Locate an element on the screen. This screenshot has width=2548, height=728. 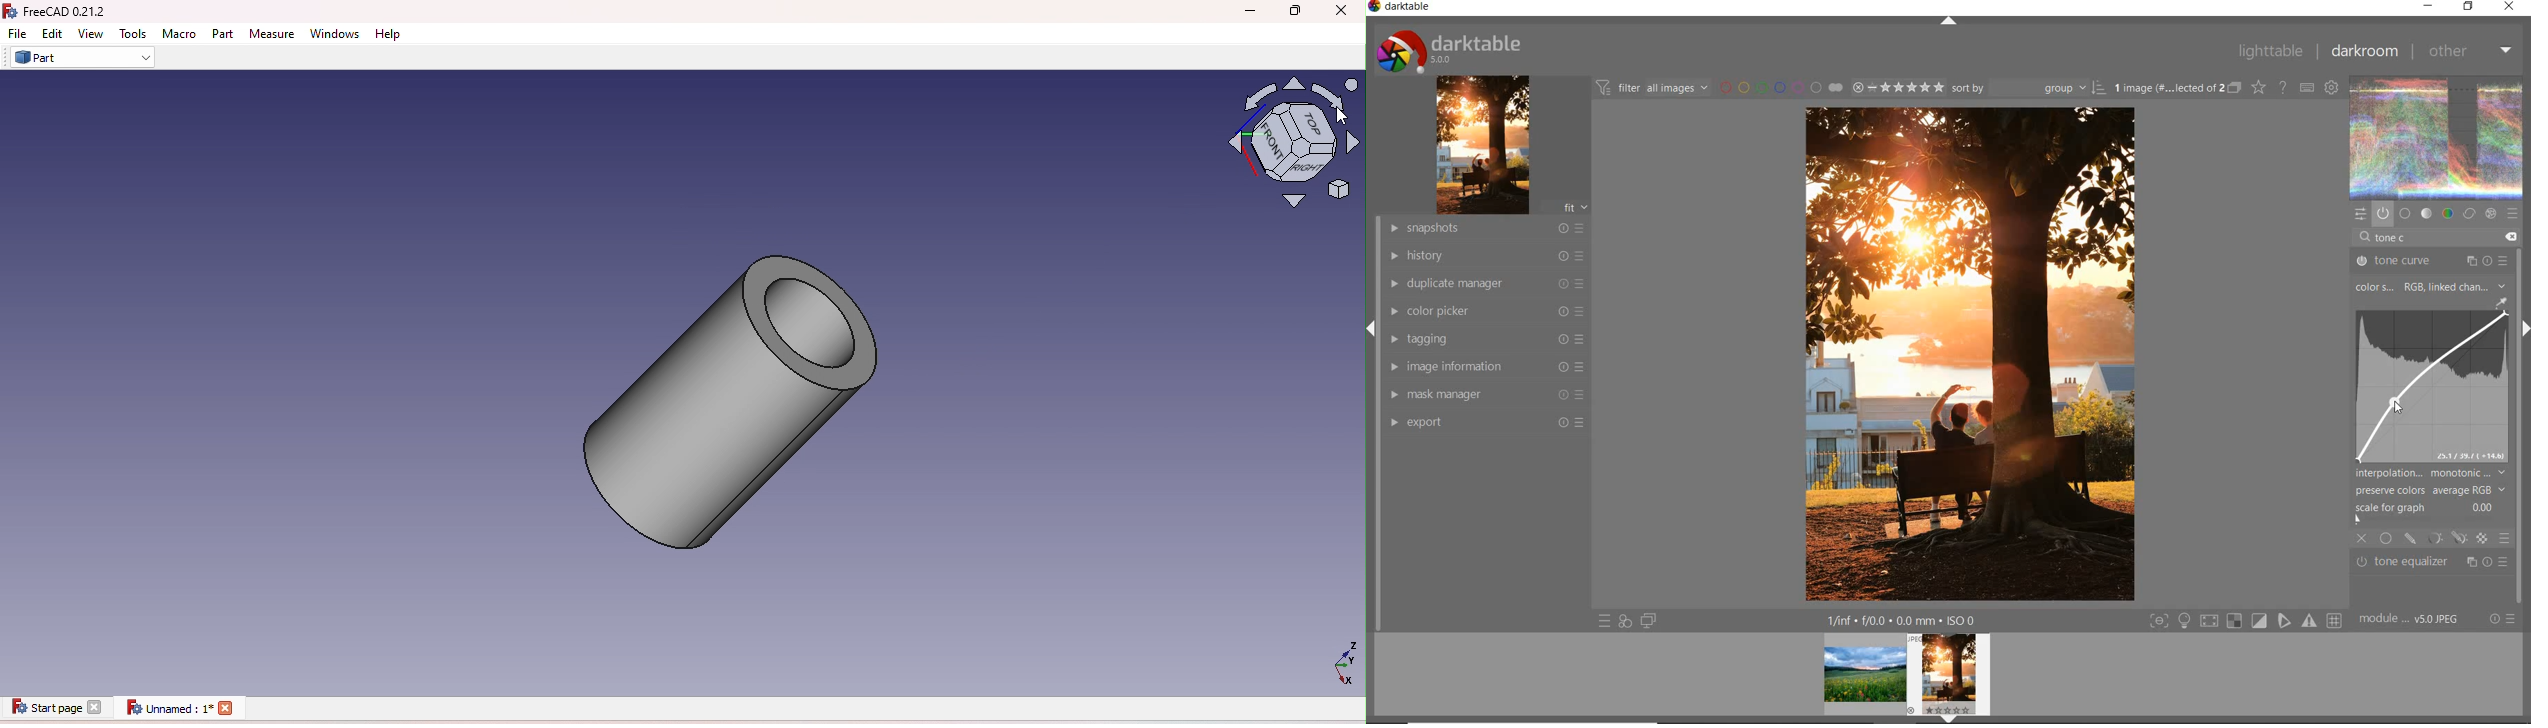
snapshots is located at coordinates (1482, 227).